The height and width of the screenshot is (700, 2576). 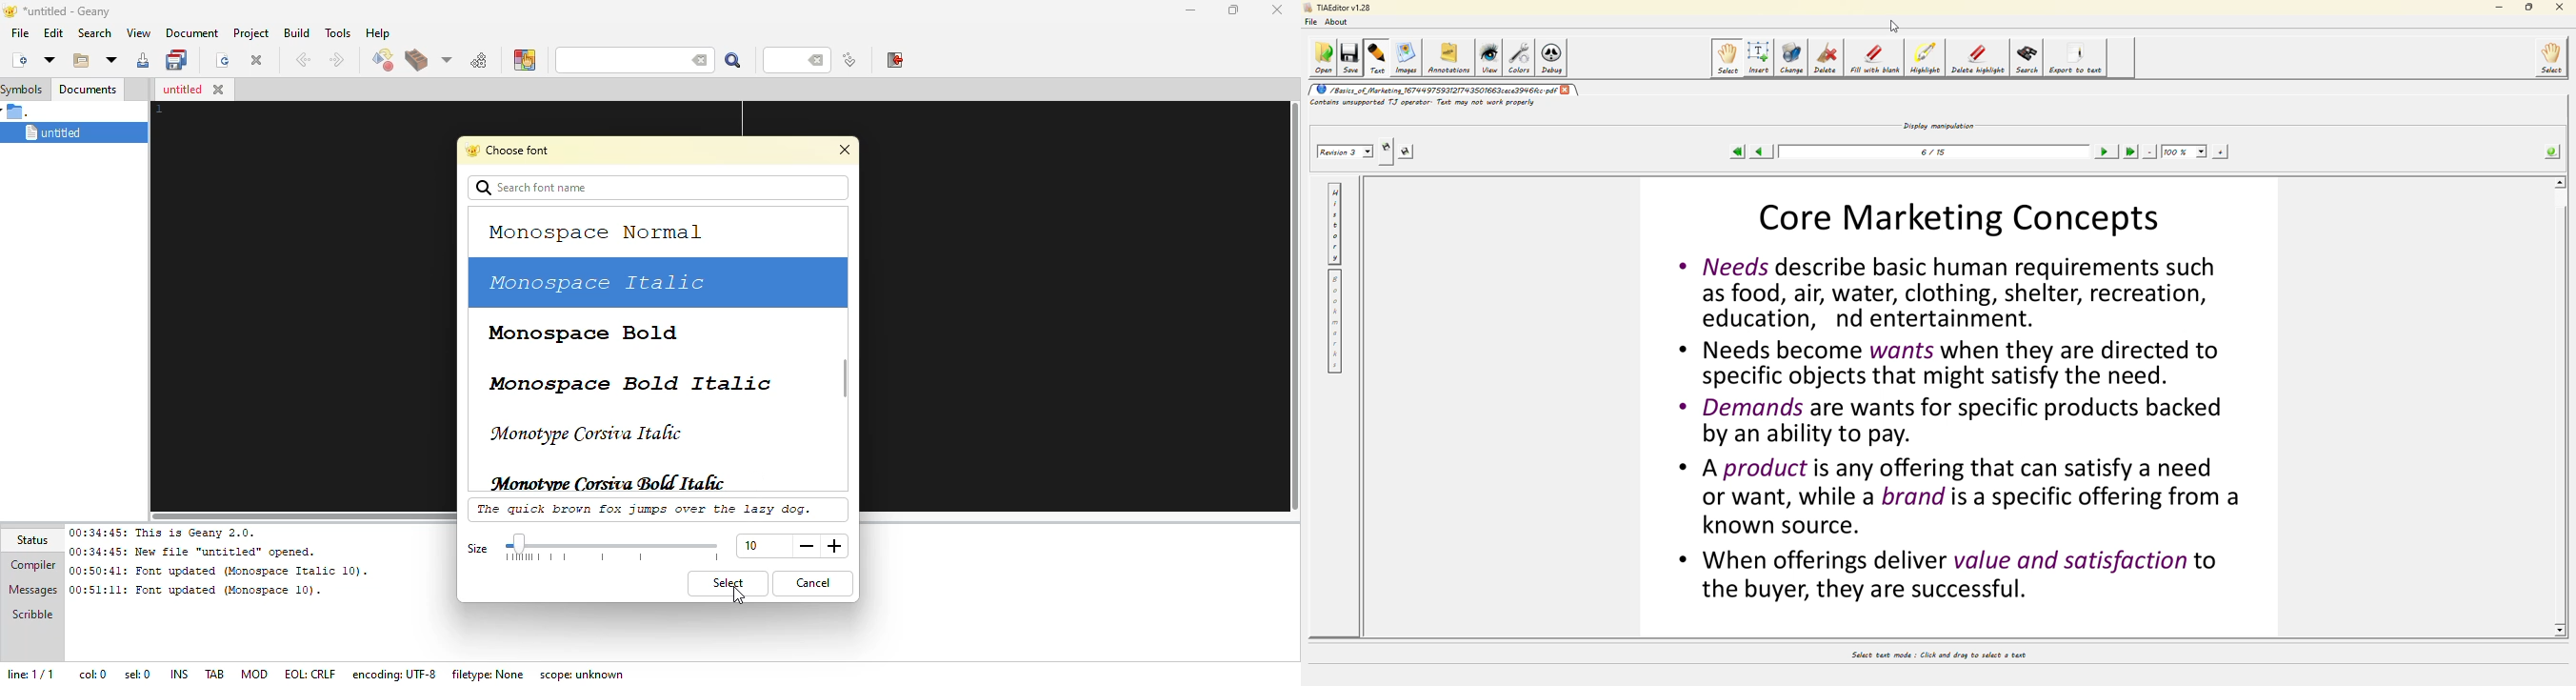 I want to click on monospace normal, so click(x=605, y=230).